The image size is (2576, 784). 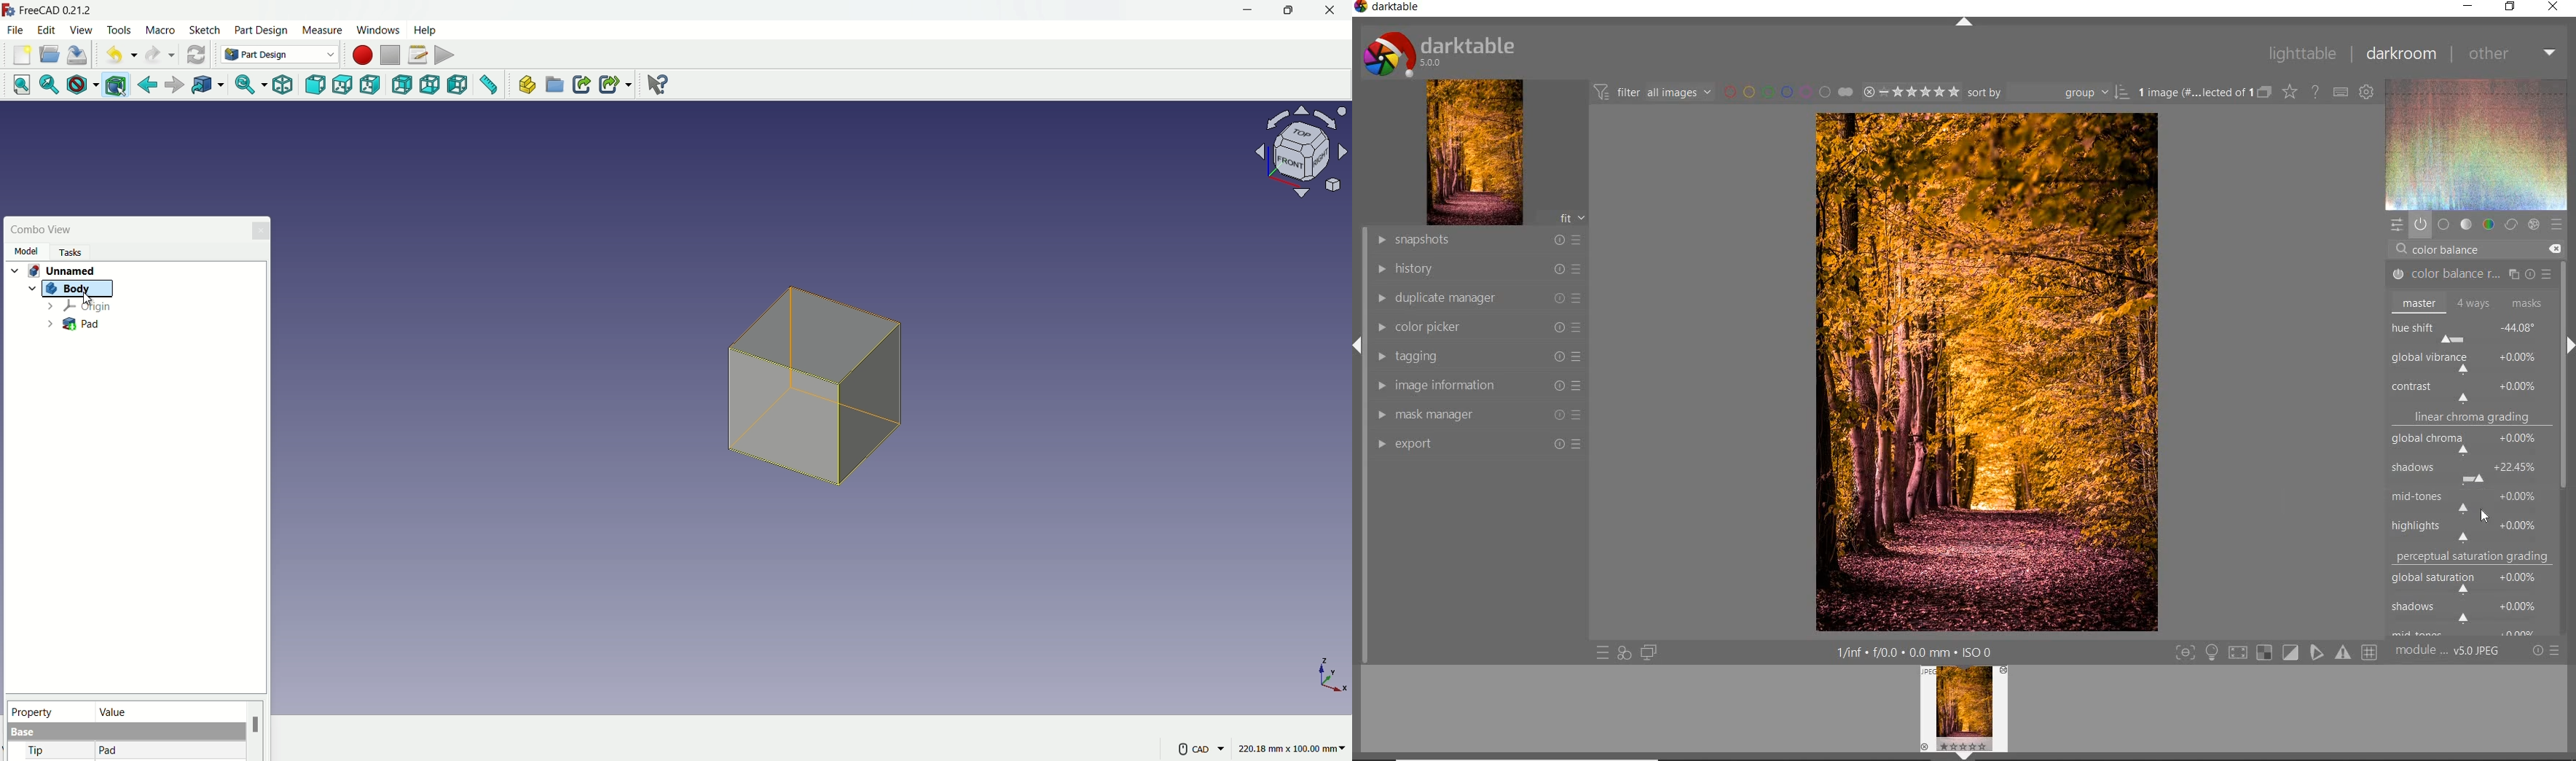 What do you see at coordinates (256, 731) in the screenshot?
I see `scroll bar` at bounding box center [256, 731].